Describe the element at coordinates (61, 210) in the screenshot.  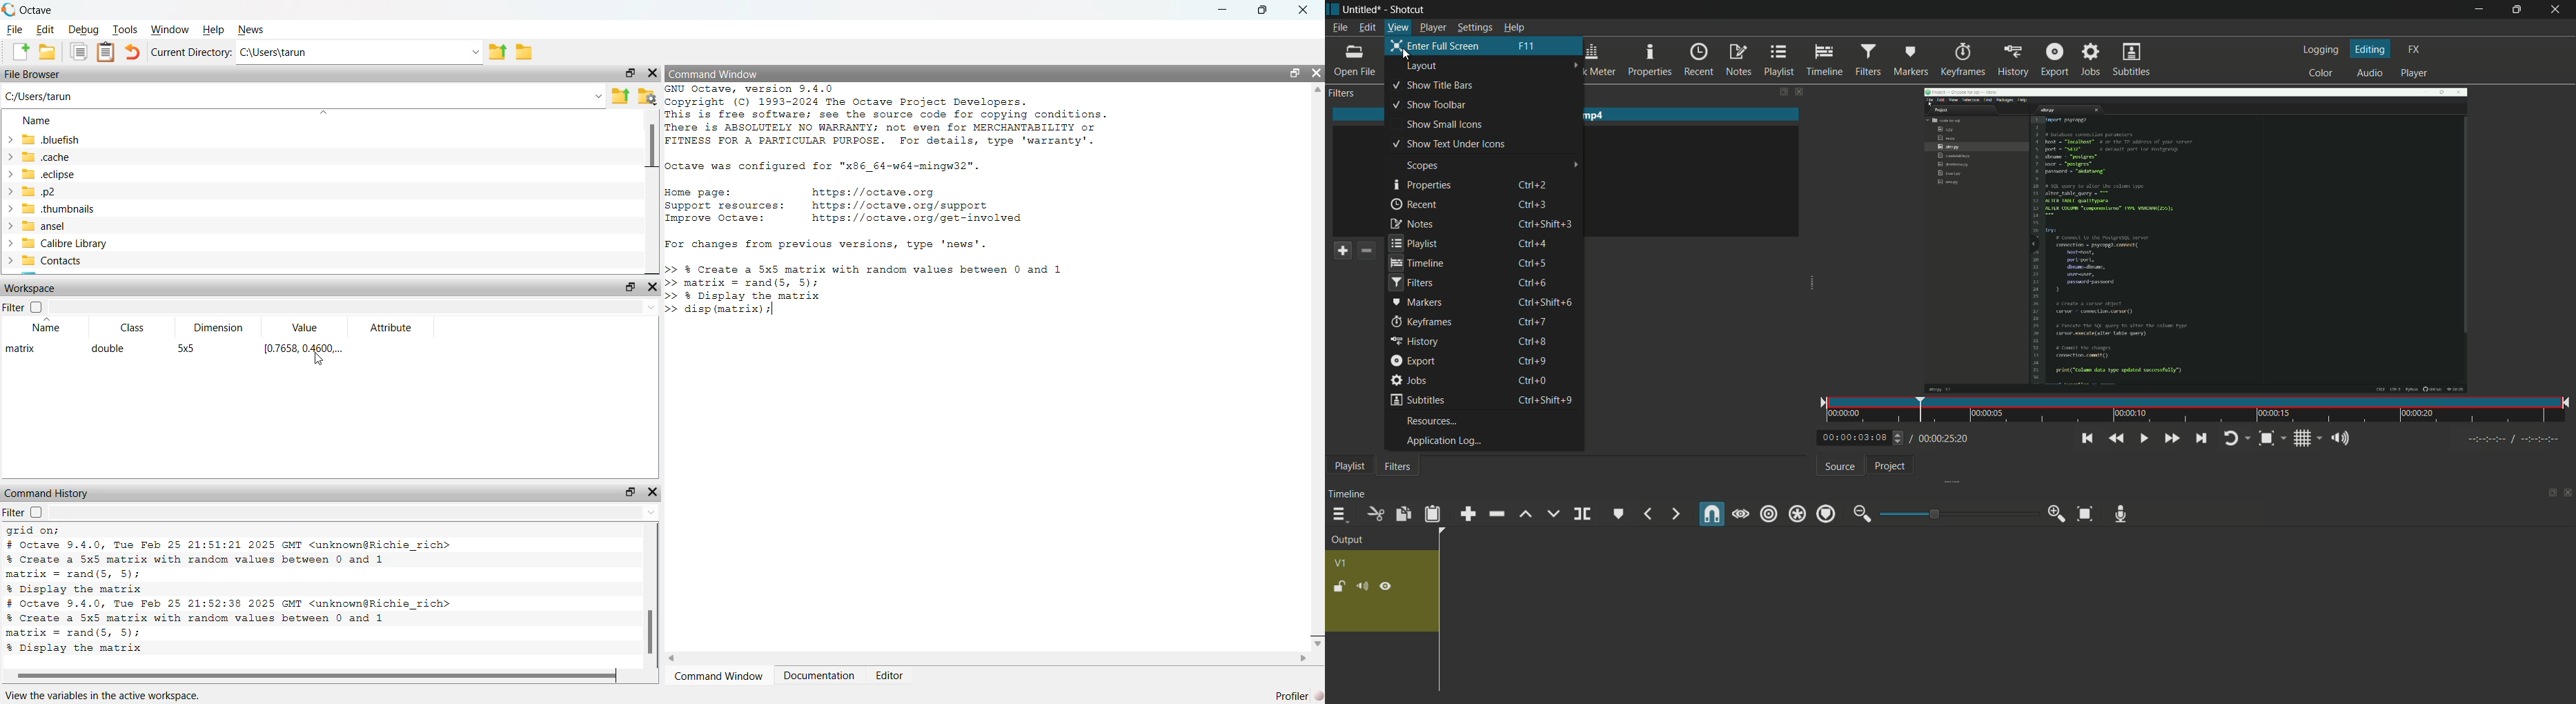
I see `thumbnails` at that location.